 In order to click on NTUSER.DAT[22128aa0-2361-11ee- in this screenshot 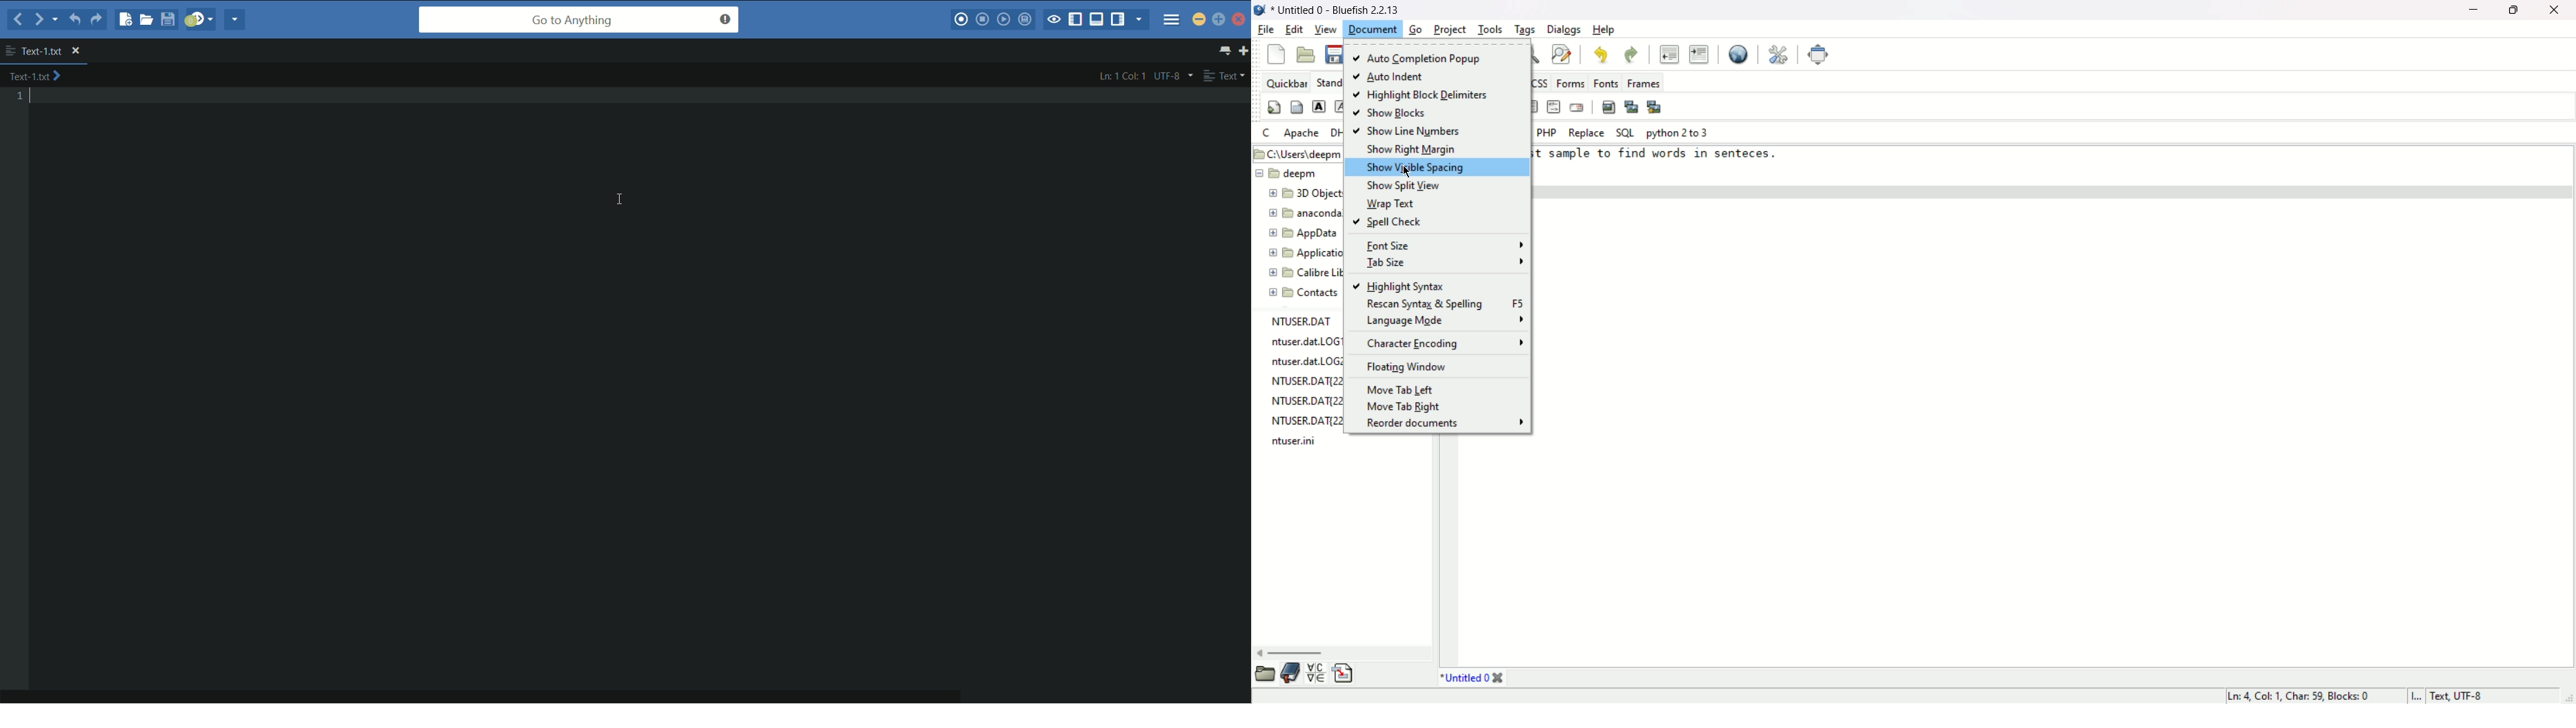, I will do `click(1306, 420)`.